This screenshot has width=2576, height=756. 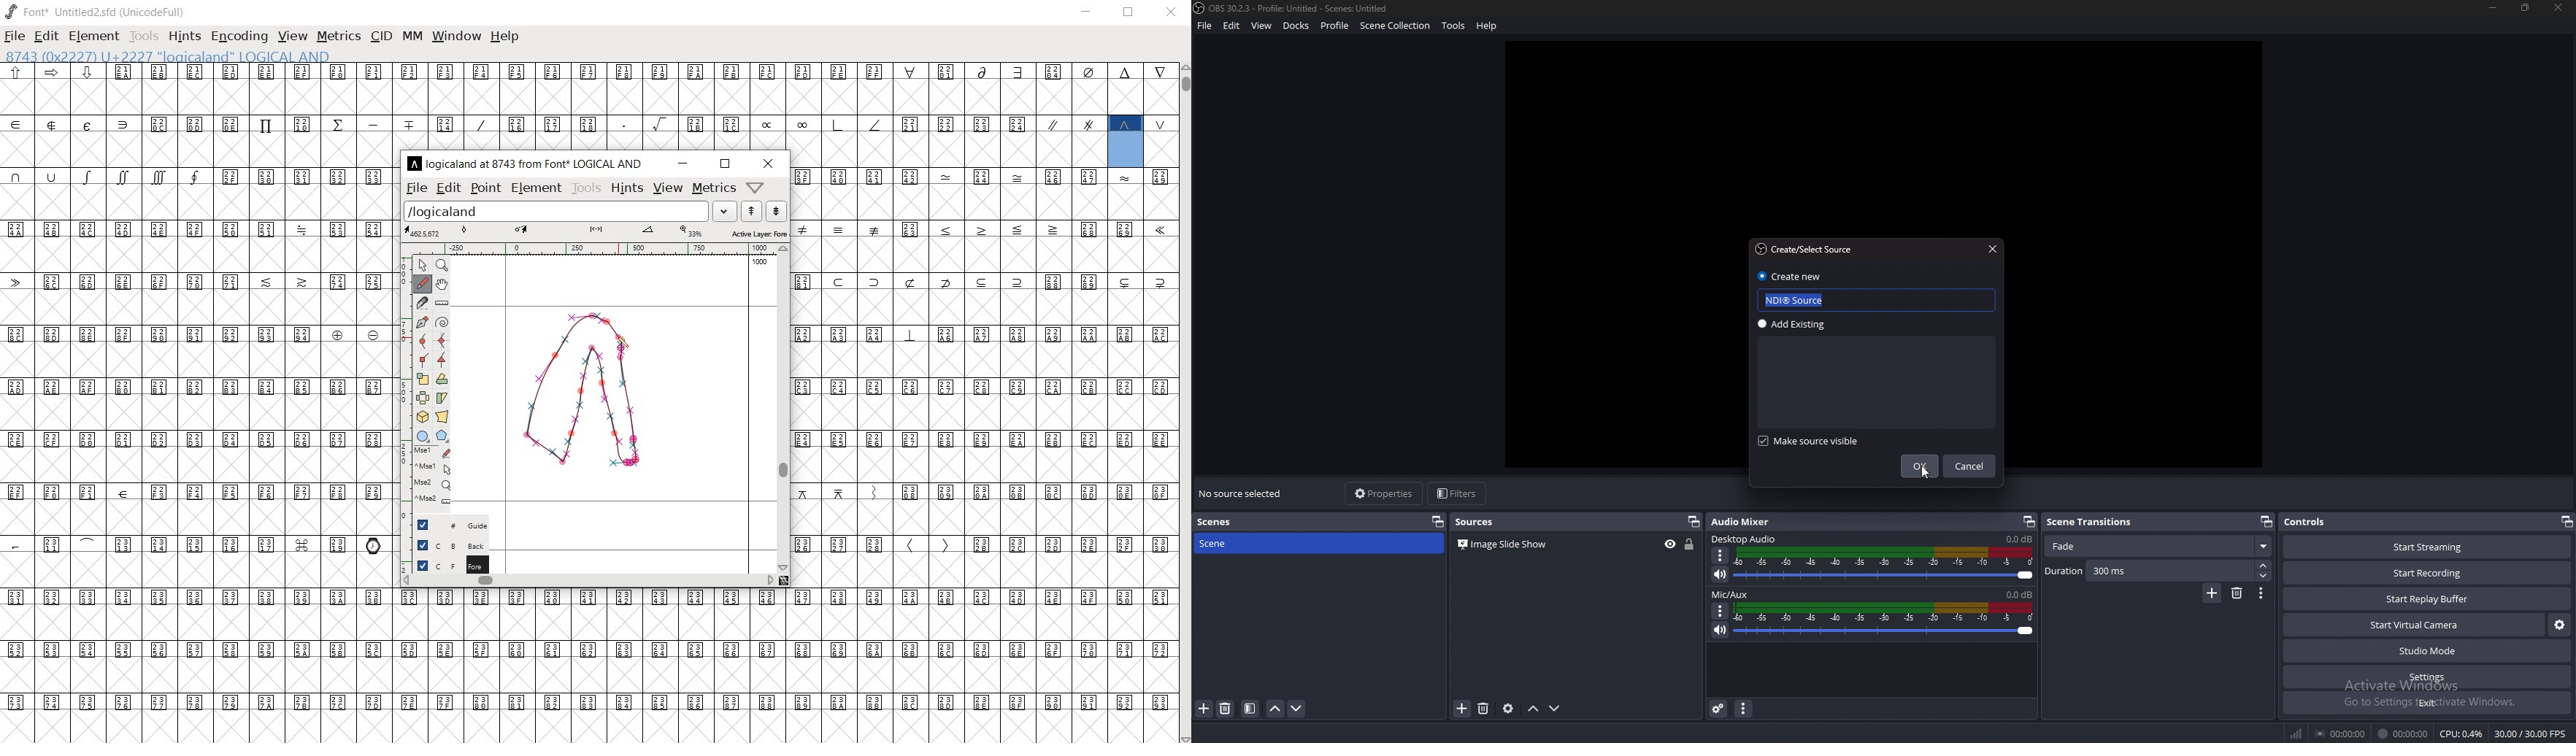 I want to click on pop out, so click(x=2029, y=522).